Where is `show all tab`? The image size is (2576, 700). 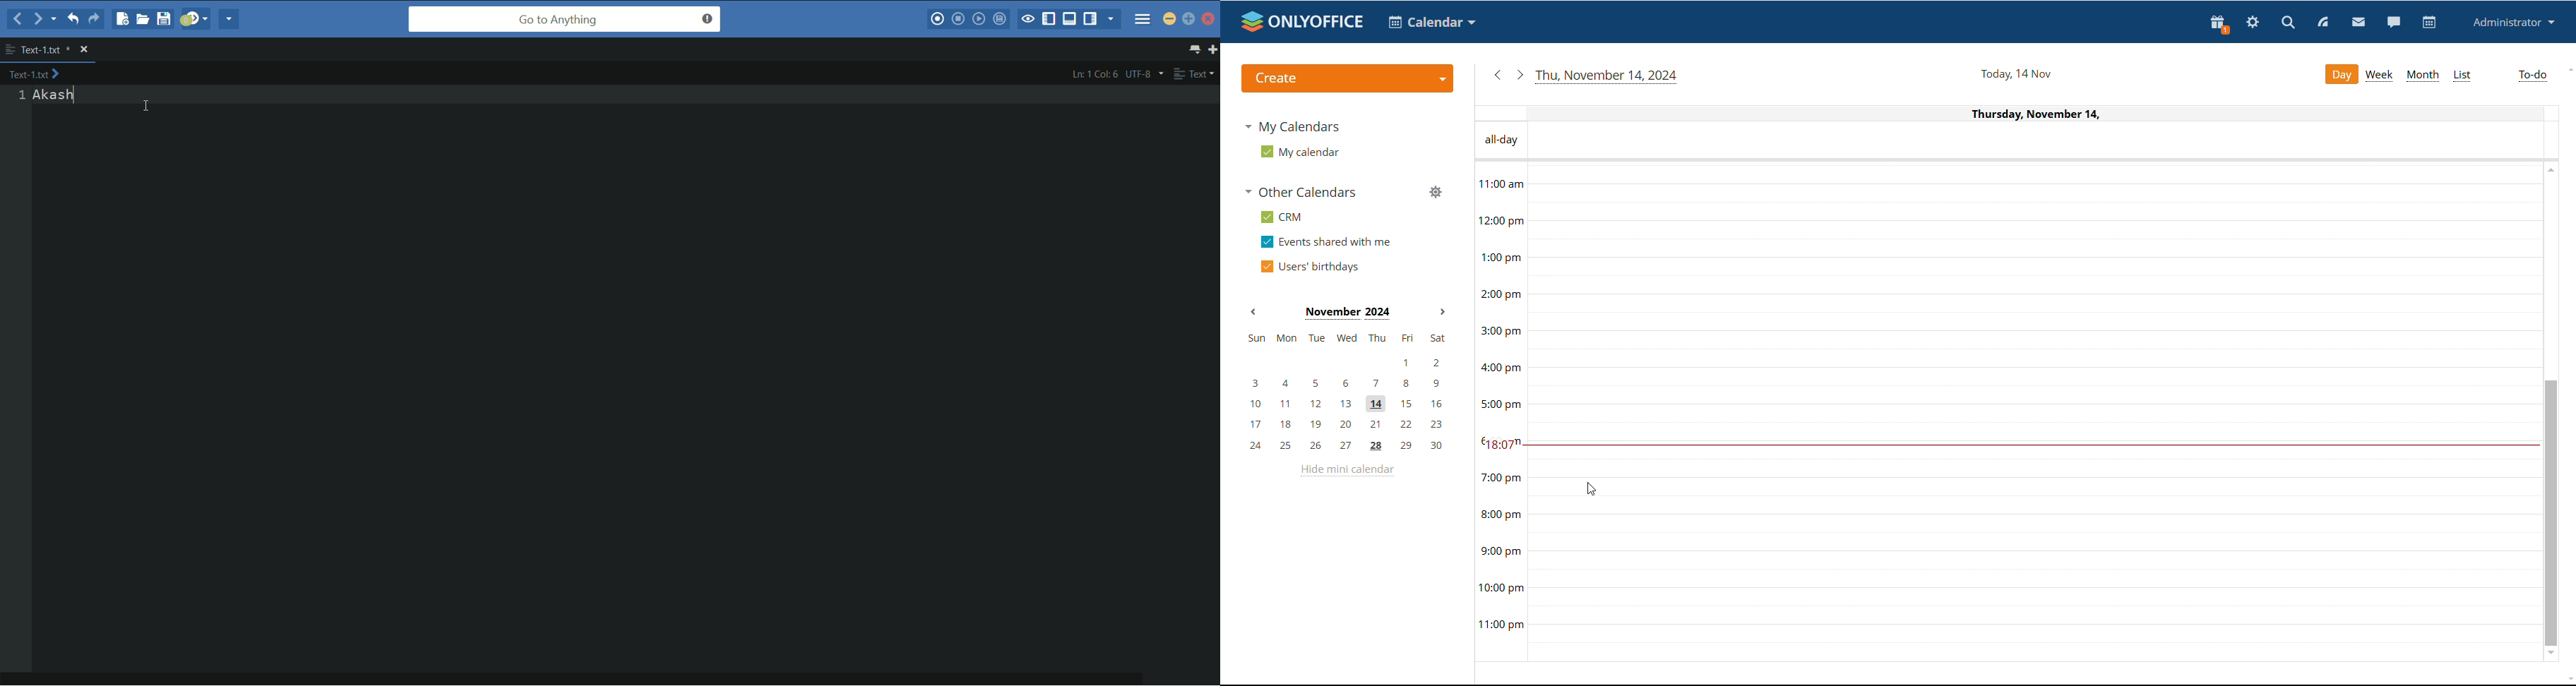 show all tab is located at coordinates (1195, 49).